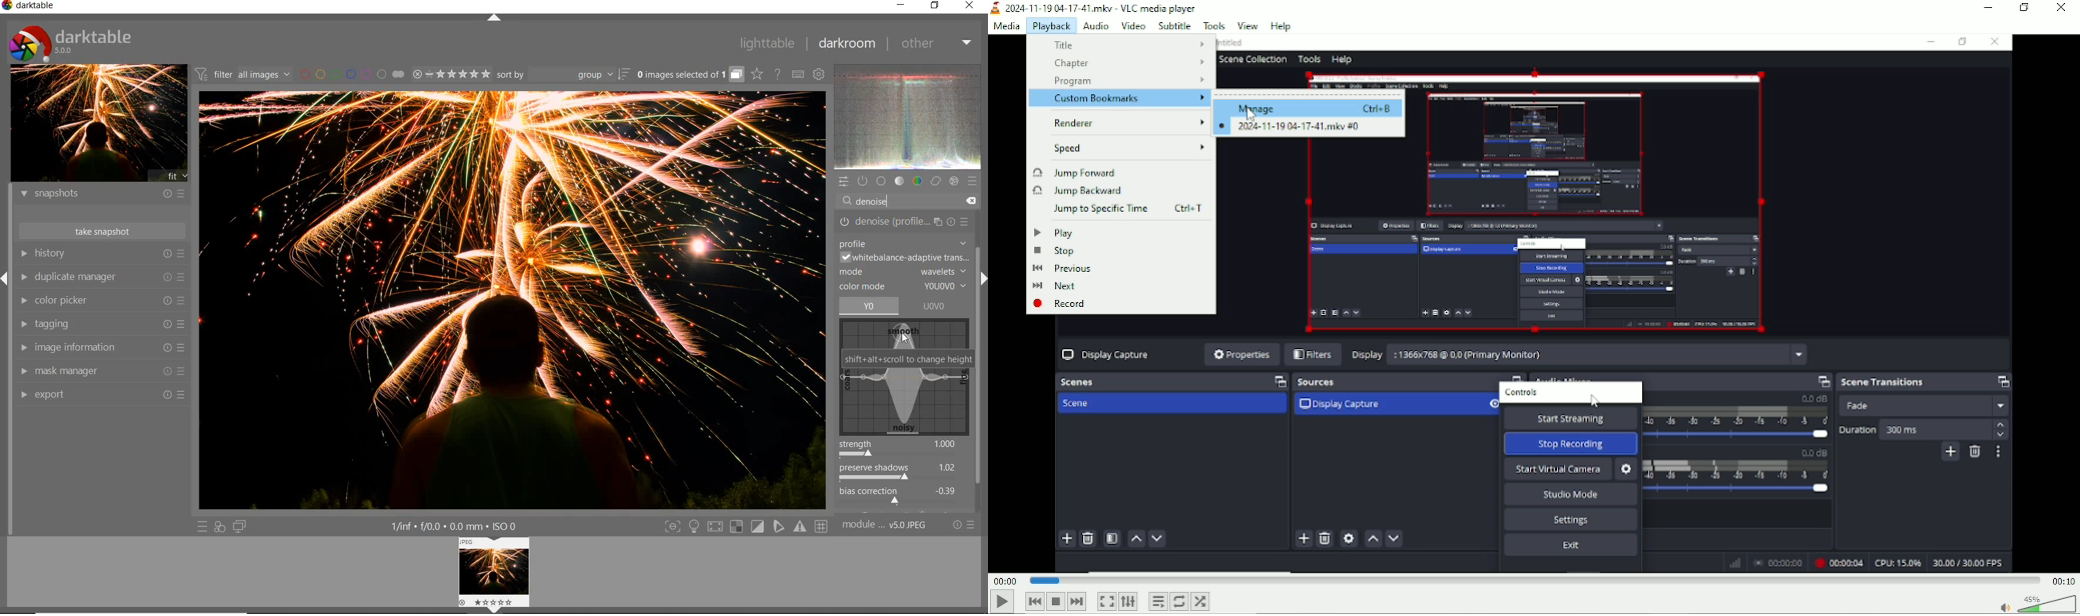 This screenshot has width=2100, height=616. What do you see at coordinates (203, 527) in the screenshot?
I see `quick access to presets` at bounding box center [203, 527].